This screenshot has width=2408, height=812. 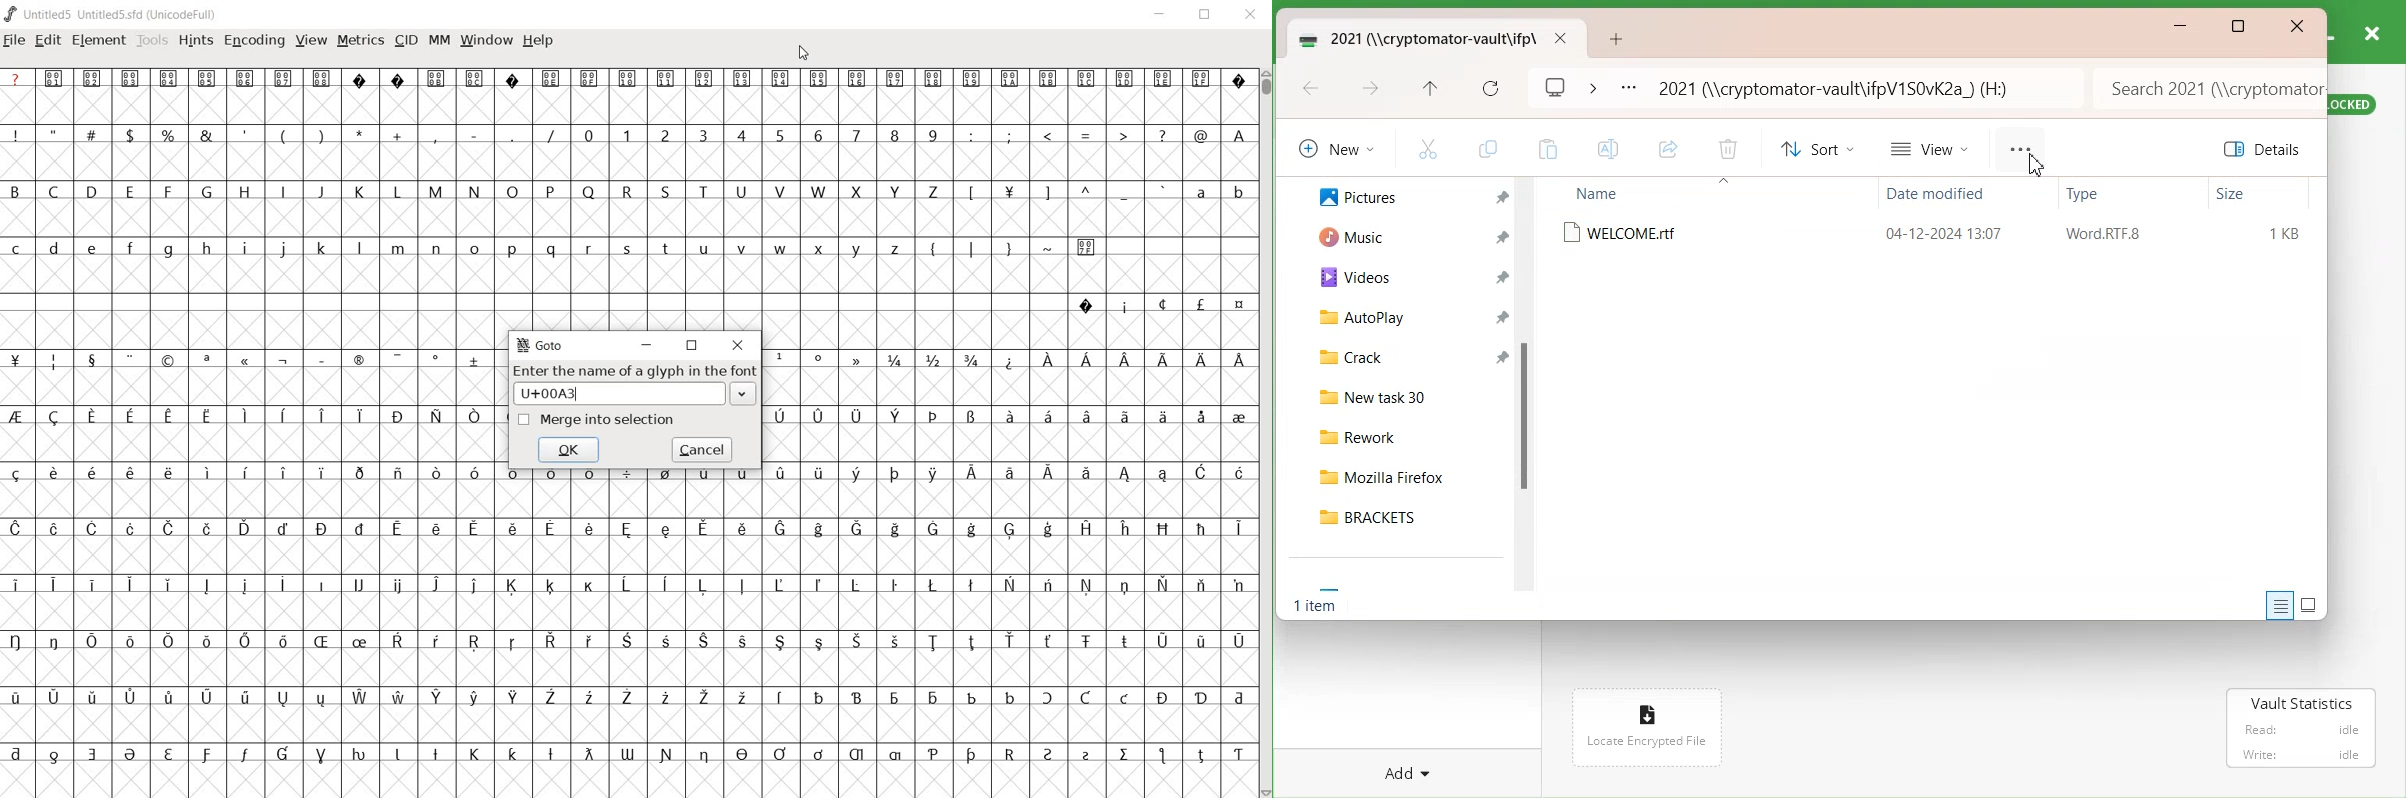 I want to click on Symbol, so click(x=819, y=360).